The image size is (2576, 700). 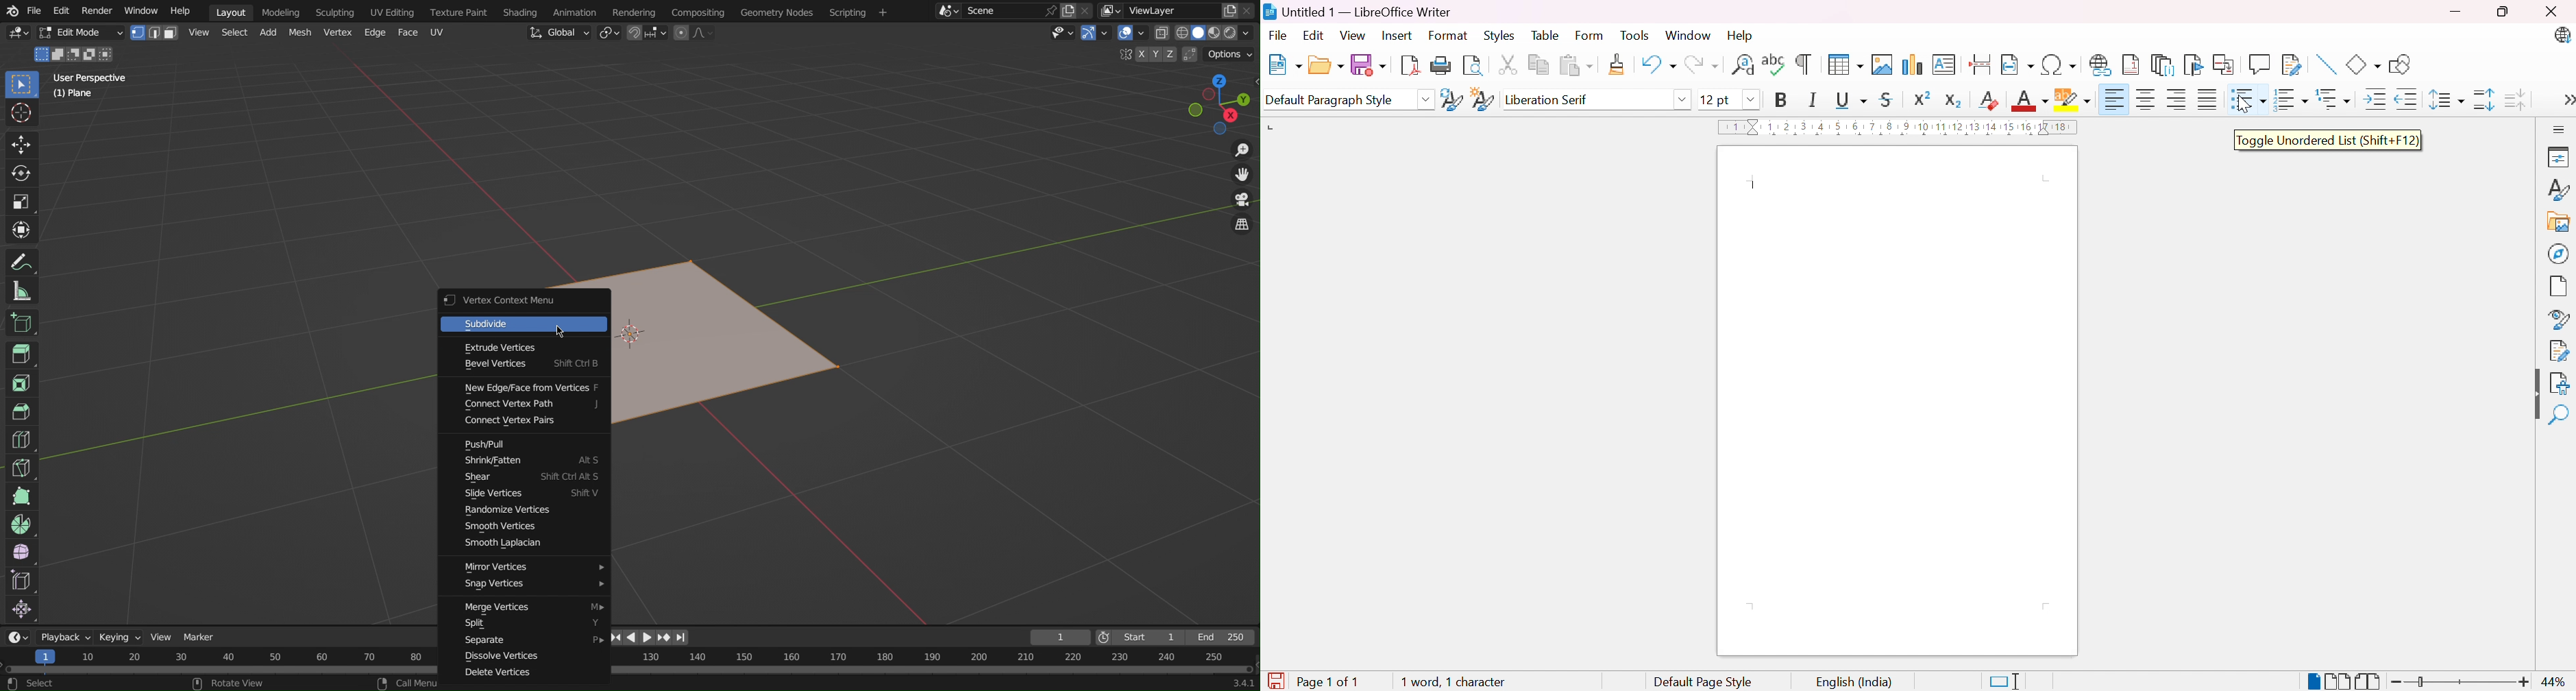 I want to click on Scripting, so click(x=857, y=11).